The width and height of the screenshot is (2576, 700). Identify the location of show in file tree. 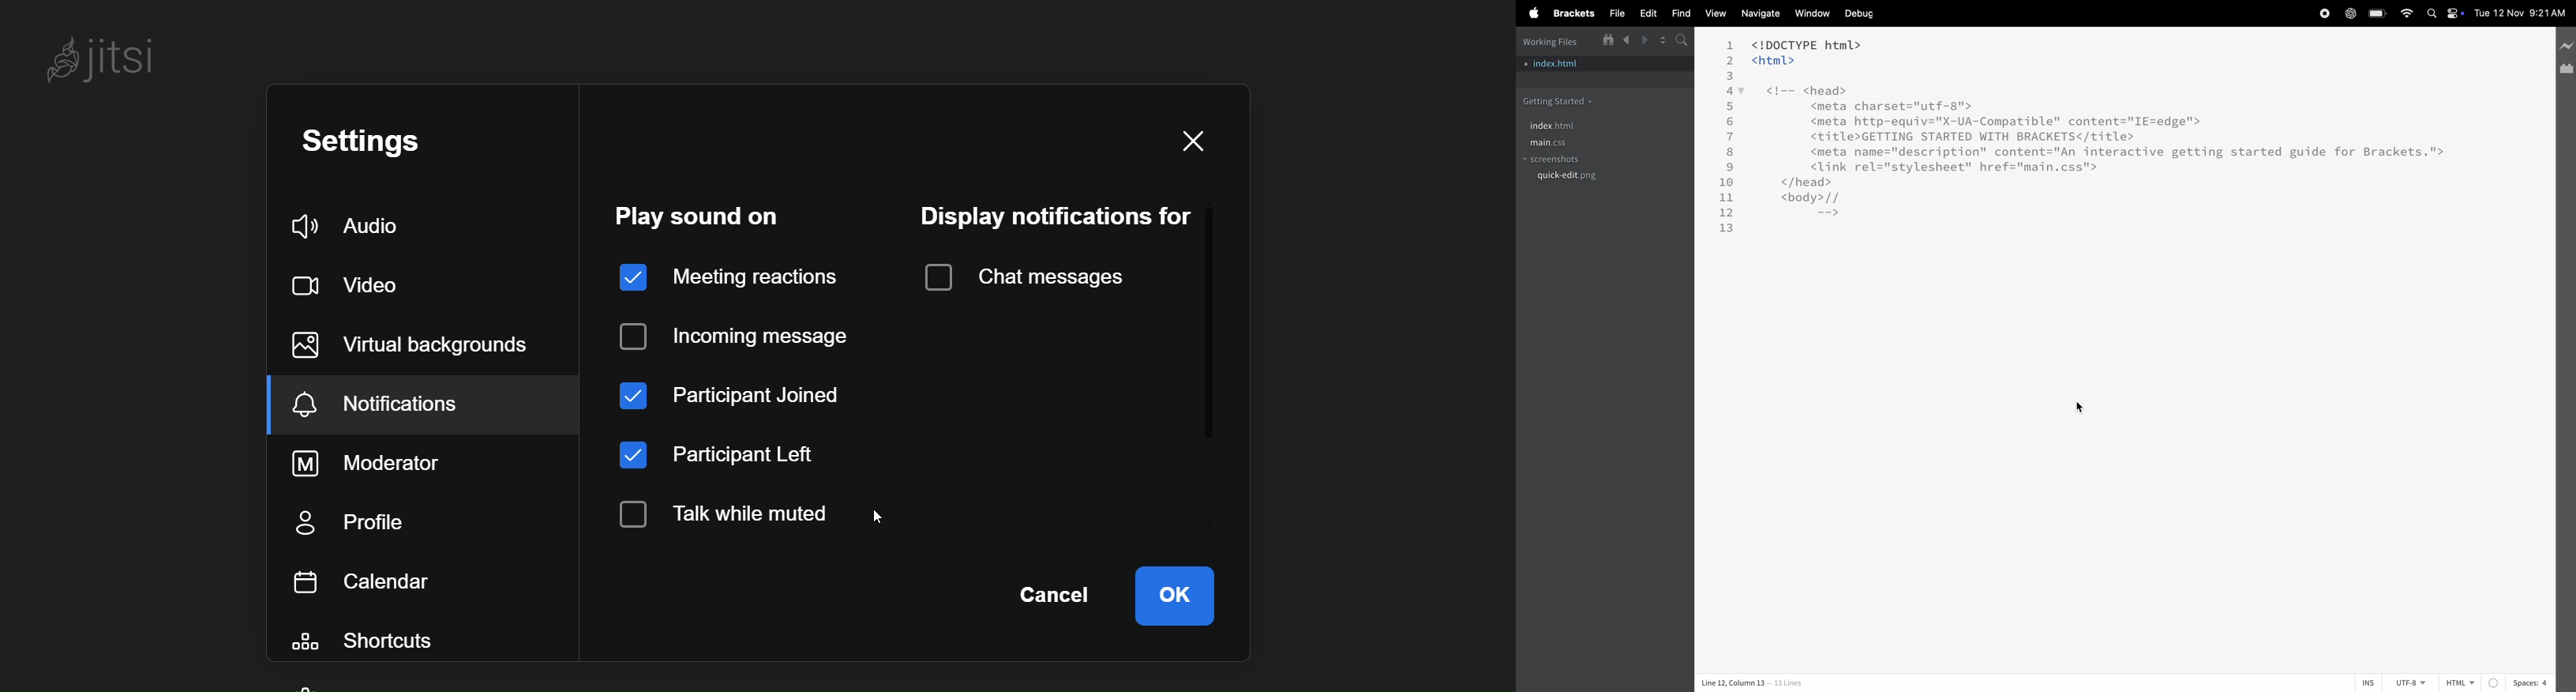
(1609, 39).